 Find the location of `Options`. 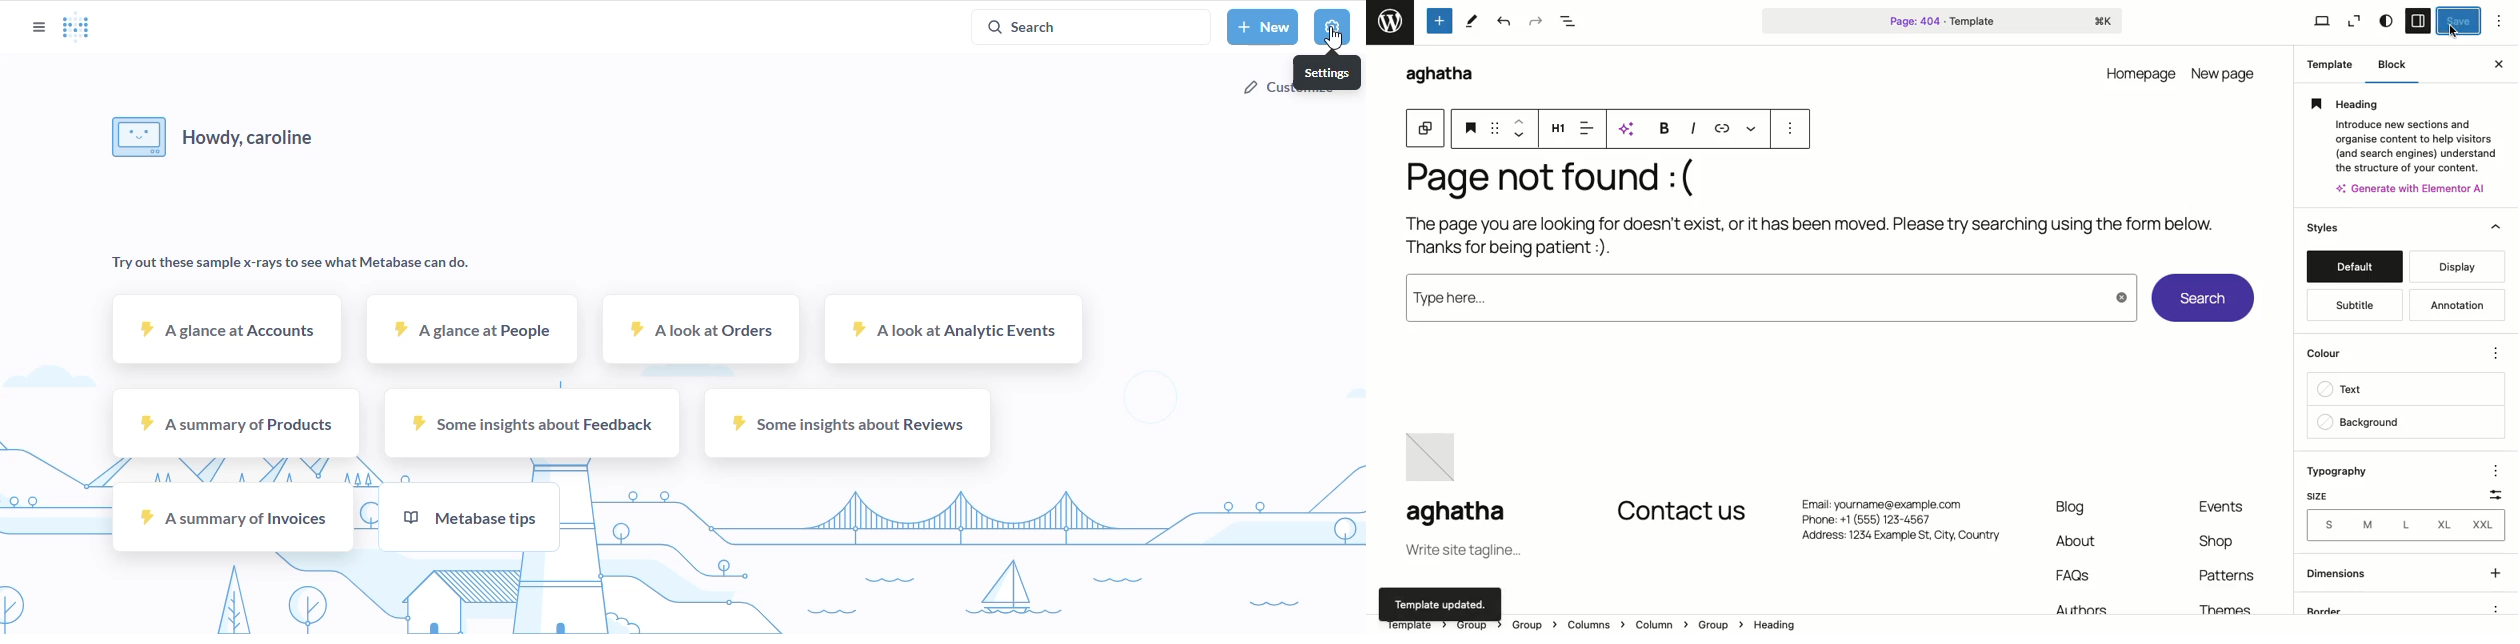

Options is located at coordinates (2504, 22).